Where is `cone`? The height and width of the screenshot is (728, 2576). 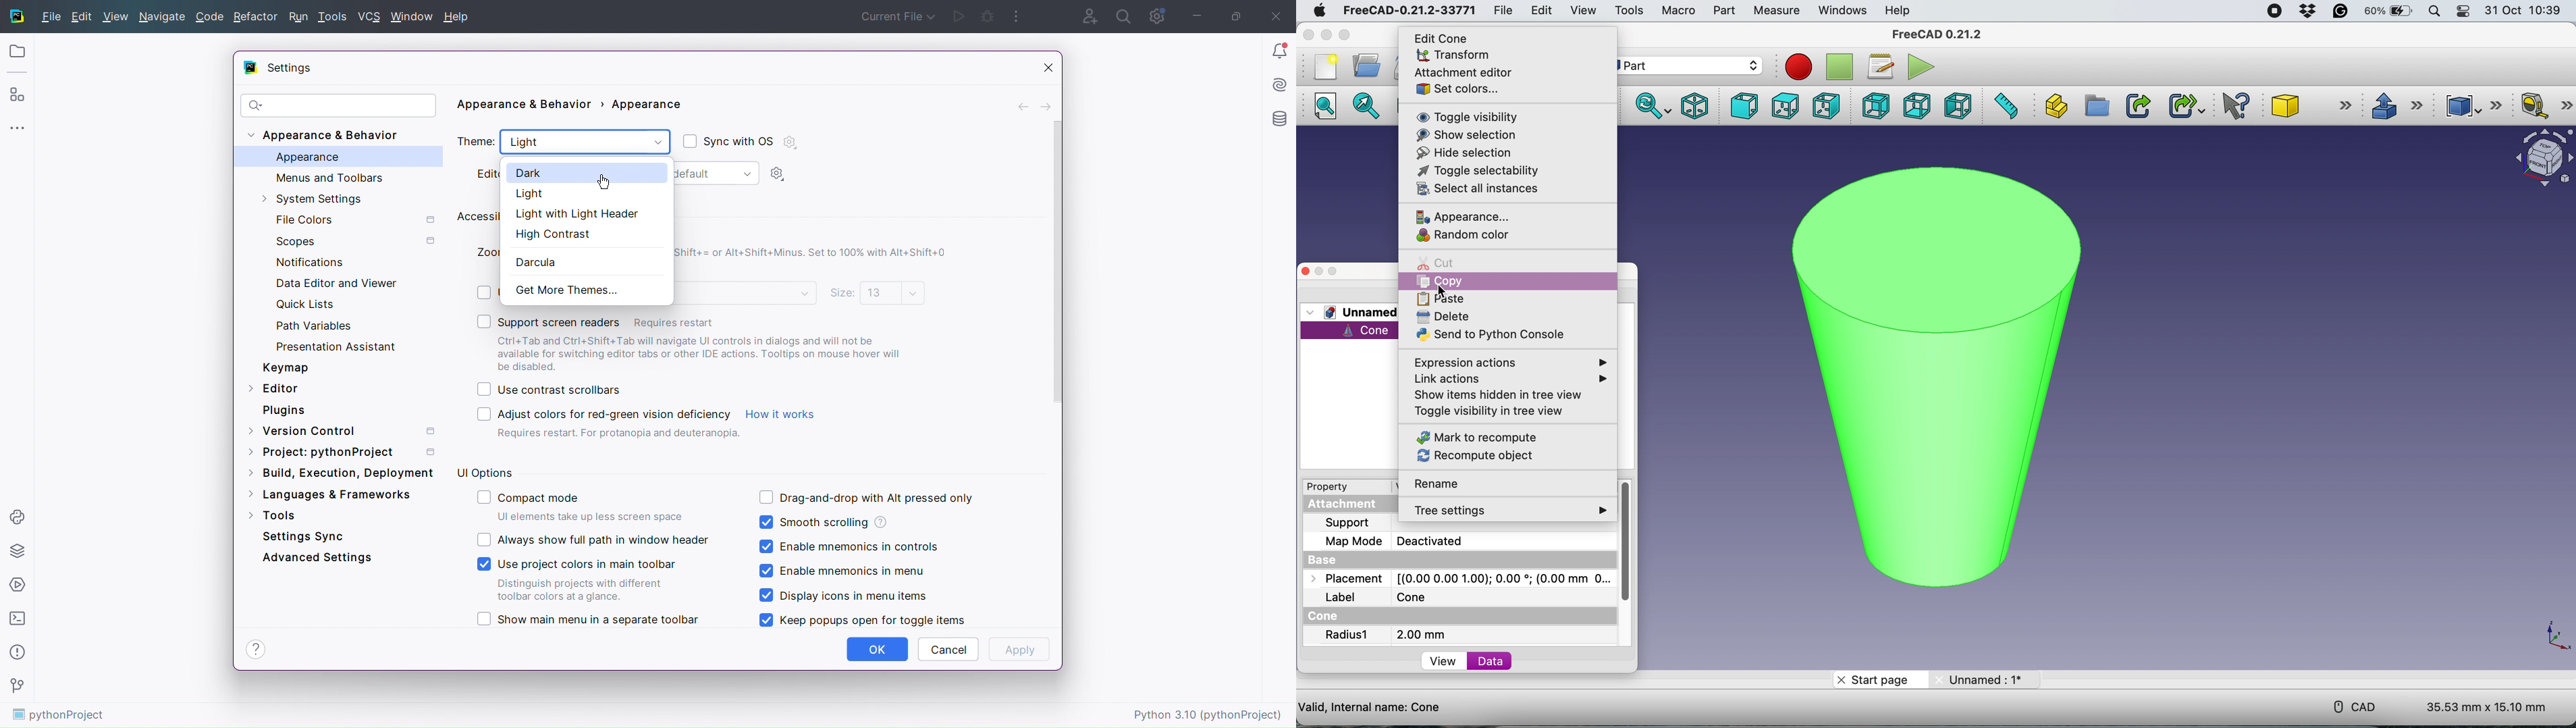
cone is located at coordinates (1326, 617).